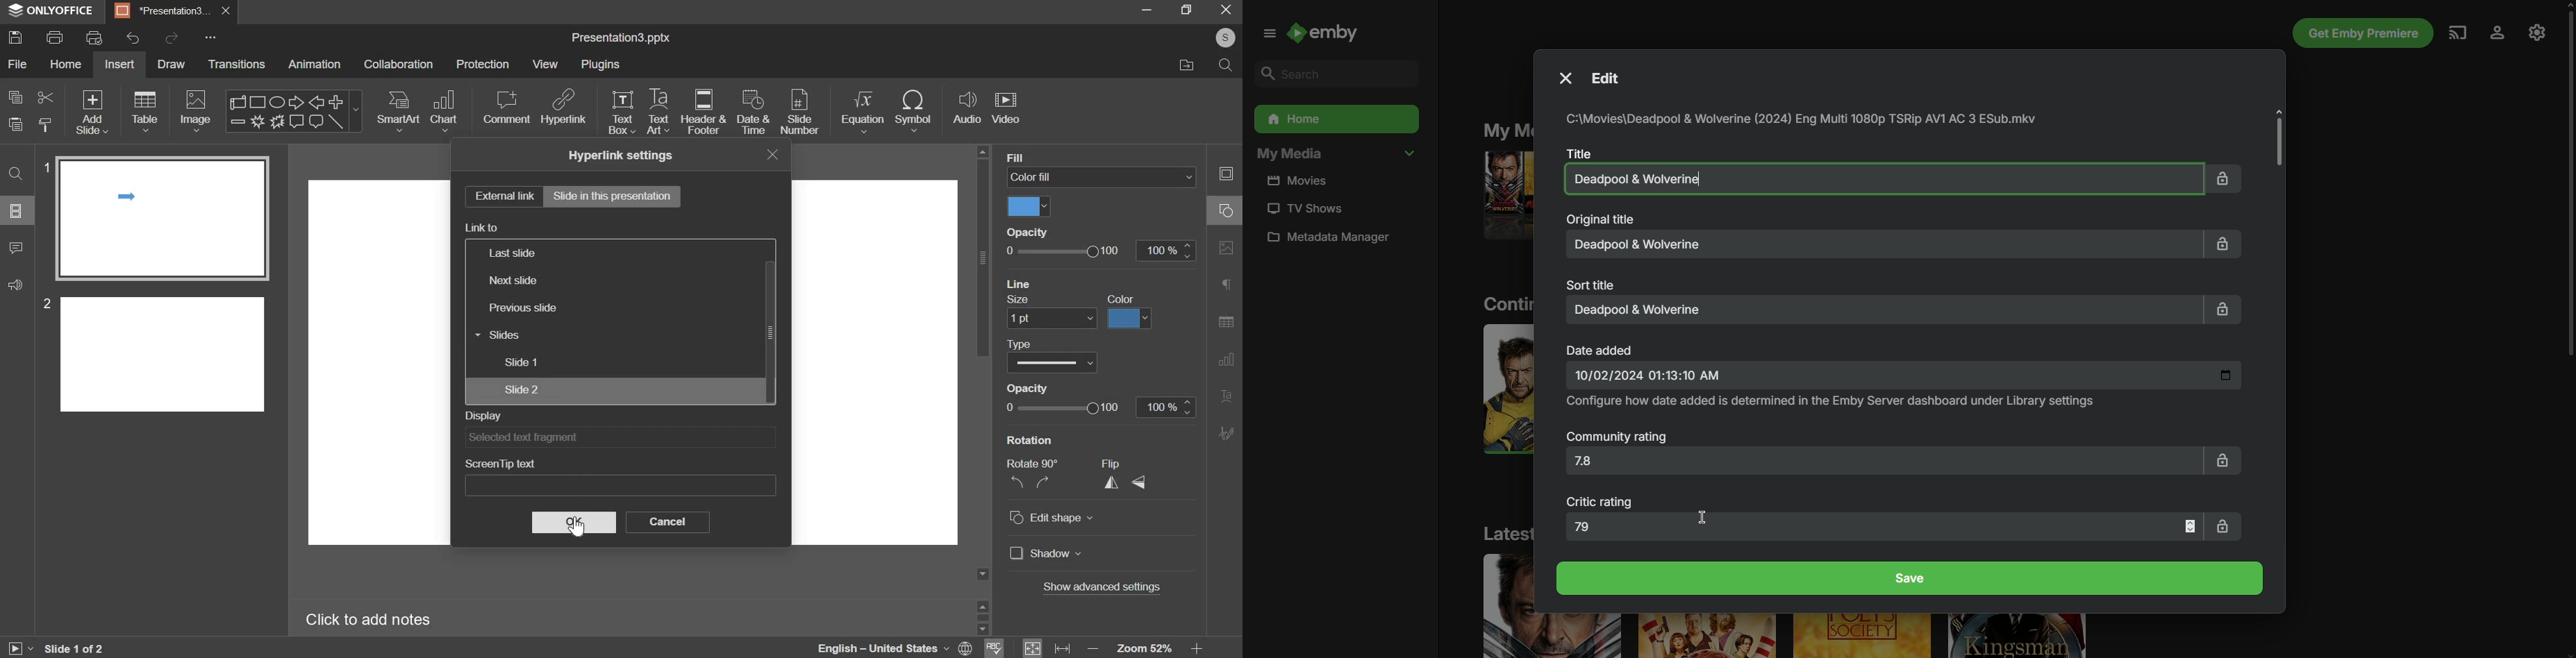  What do you see at coordinates (982, 617) in the screenshot?
I see `scrollbar` at bounding box center [982, 617].